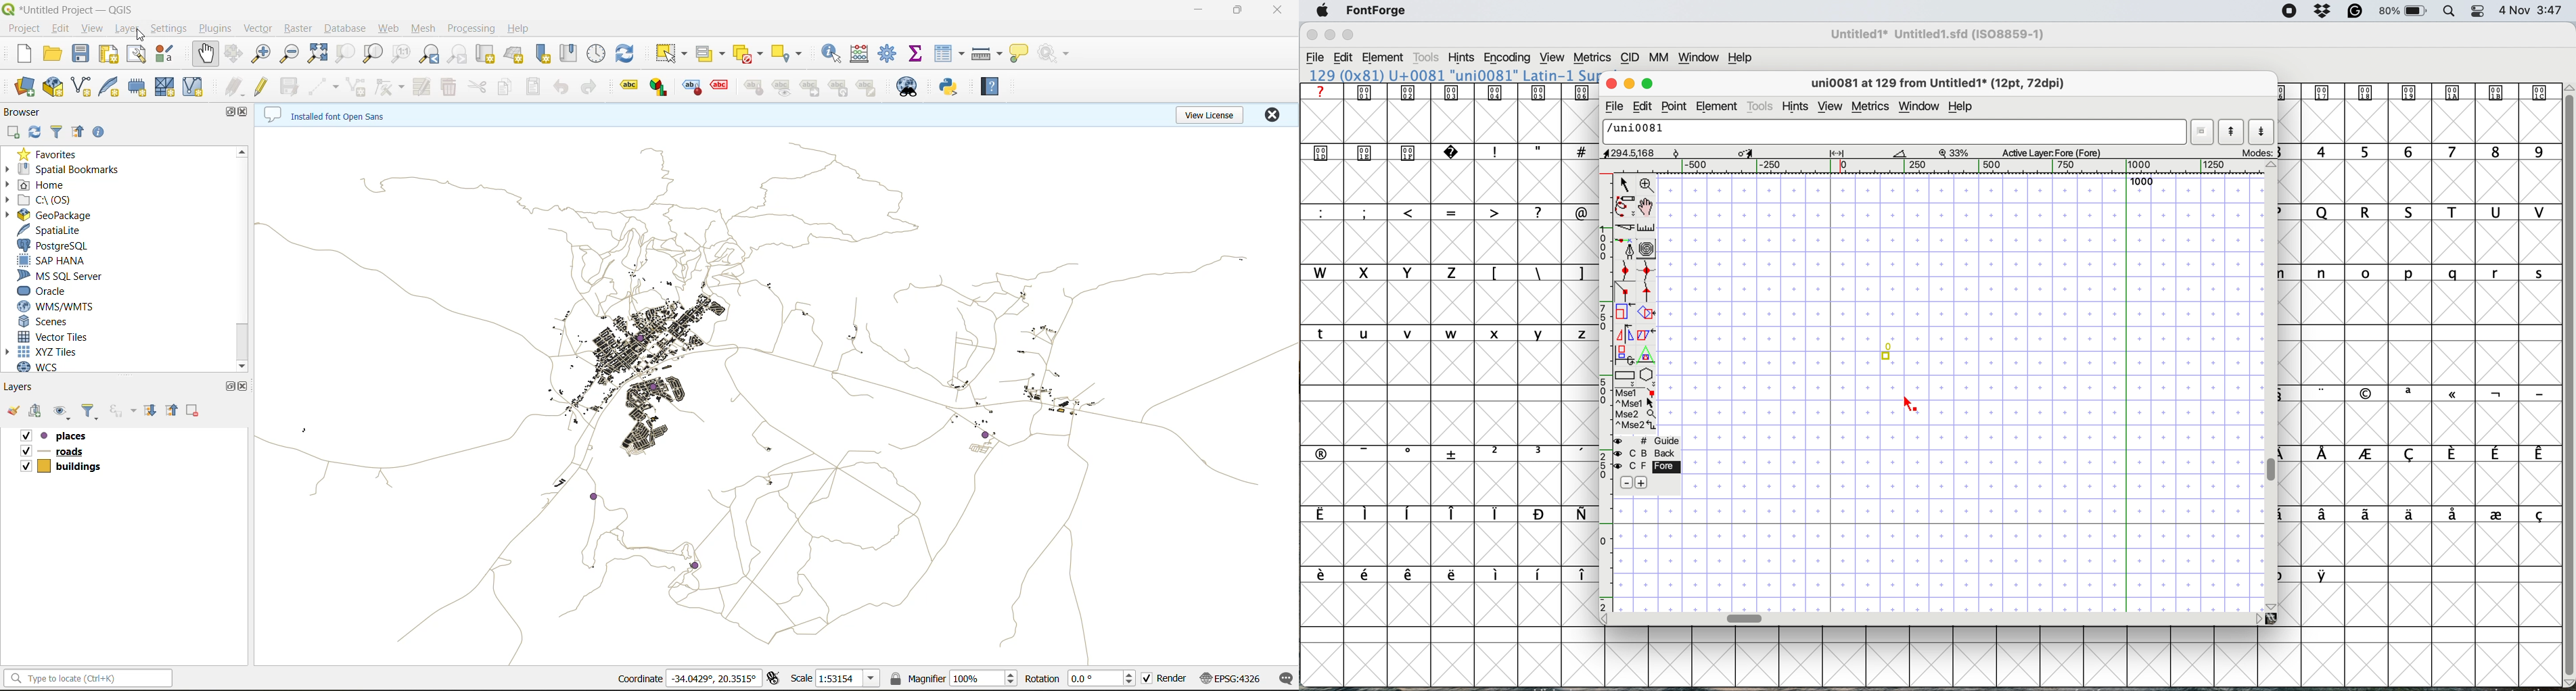  What do you see at coordinates (53, 452) in the screenshot?
I see `roads` at bounding box center [53, 452].